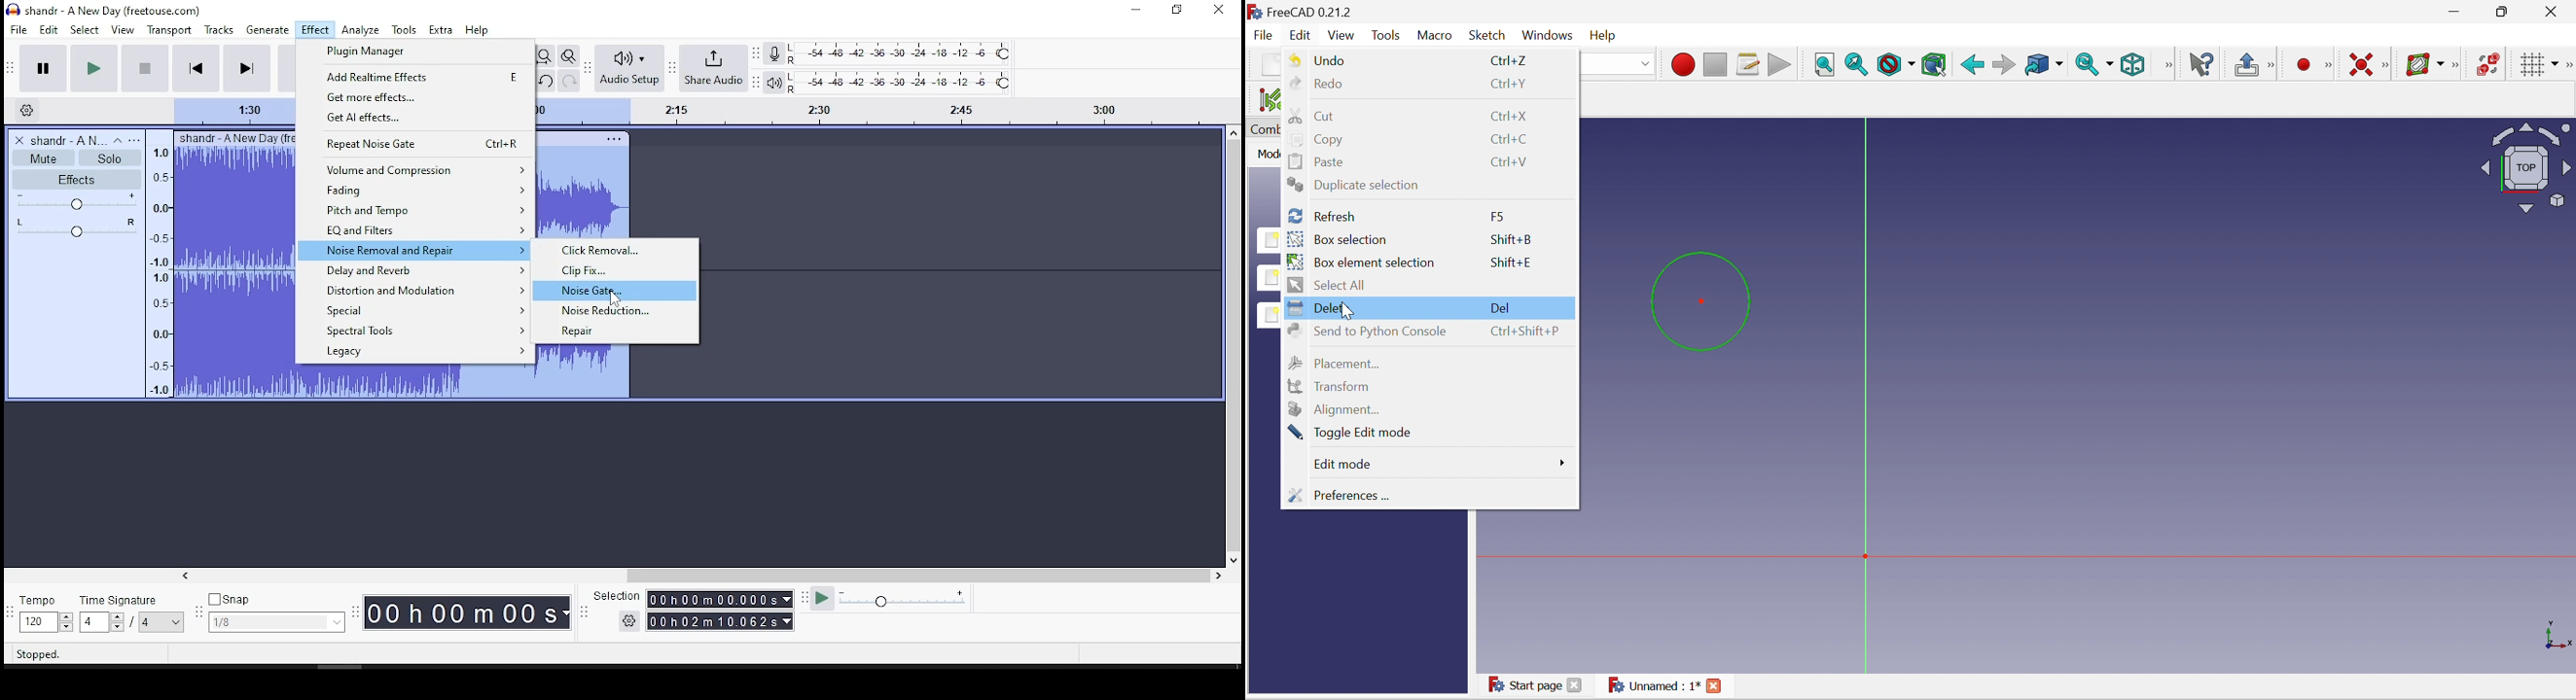  Describe the element at coordinates (416, 76) in the screenshot. I see `add realtime effects` at that location.